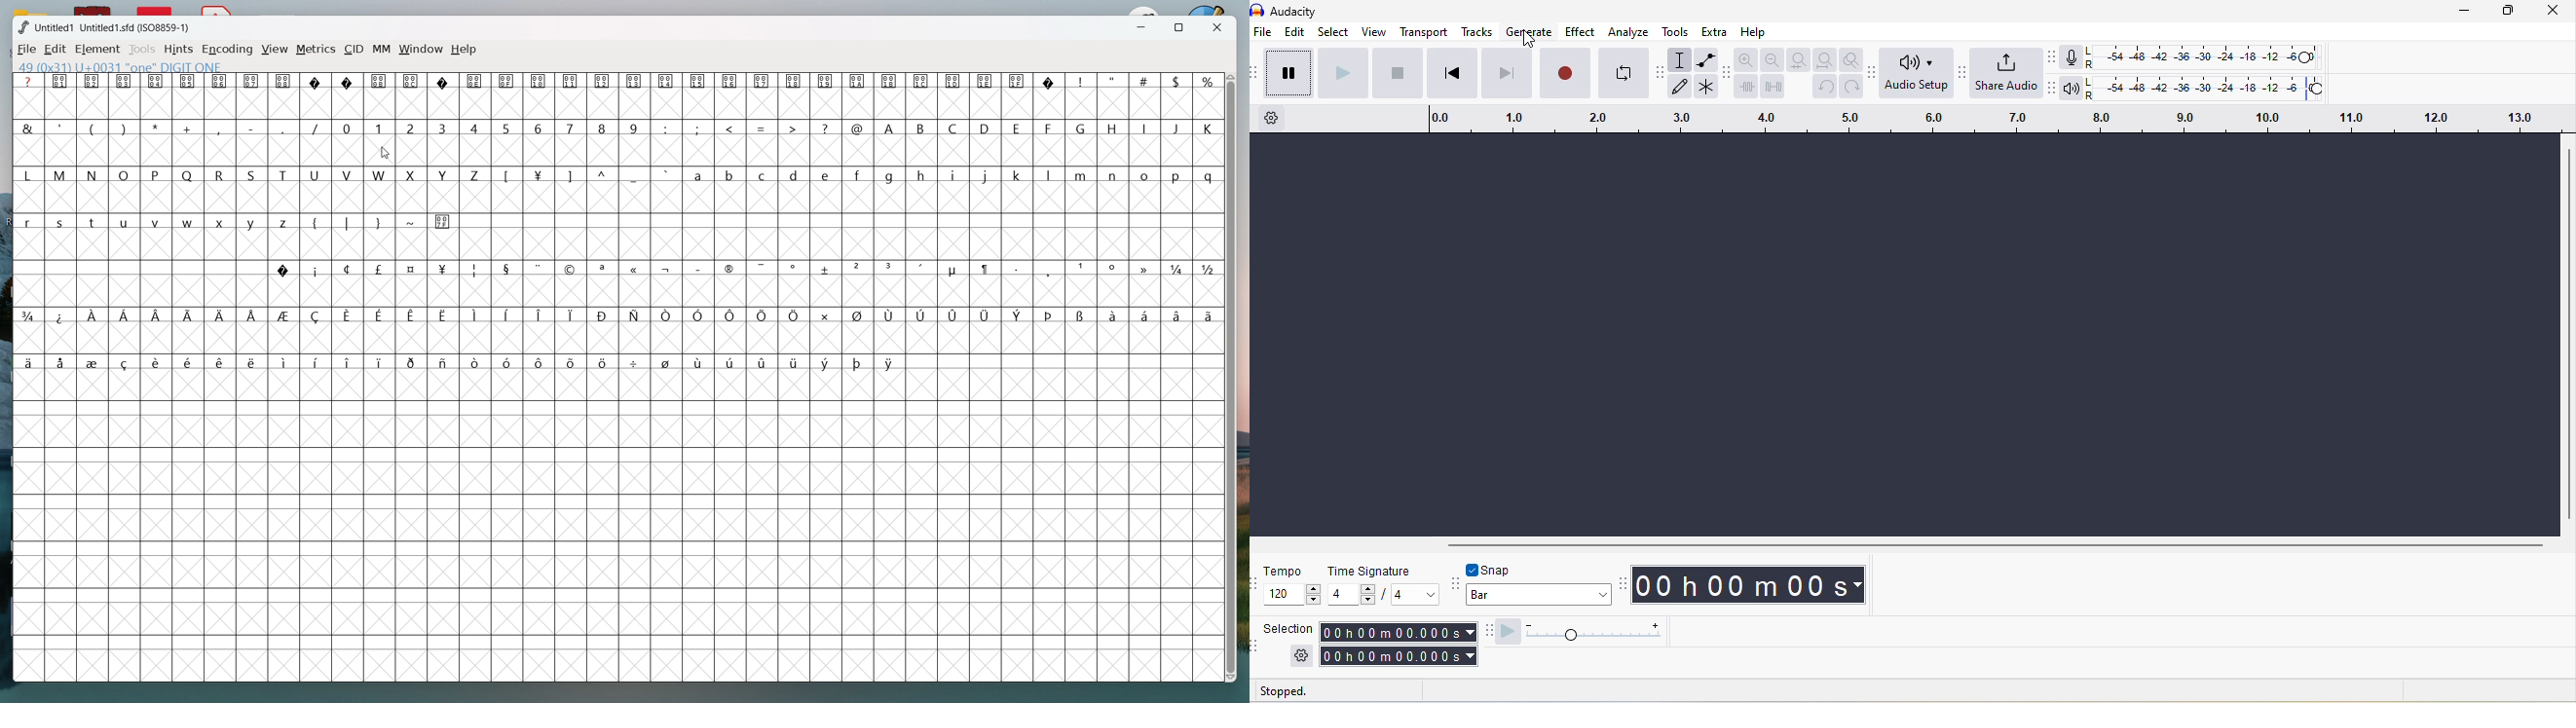 Image resolution: width=2576 pixels, height=728 pixels. Describe the element at coordinates (1301, 655) in the screenshot. I see `settings` at that location.